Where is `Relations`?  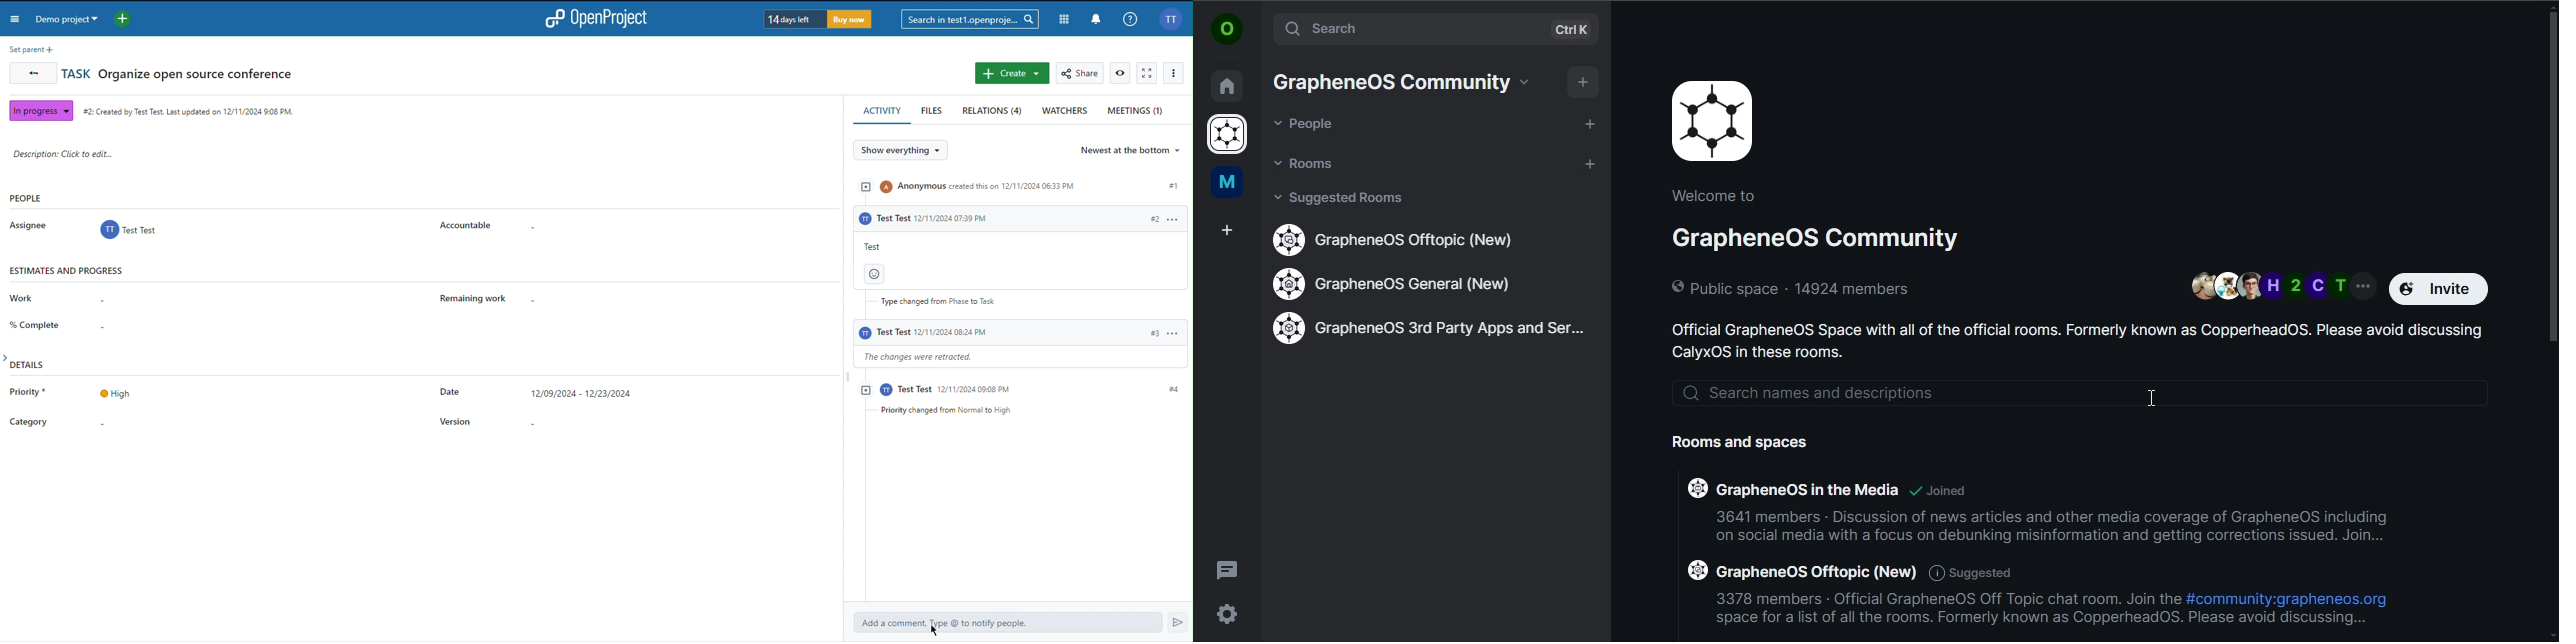
Relations is located at coordinates (994, 111).